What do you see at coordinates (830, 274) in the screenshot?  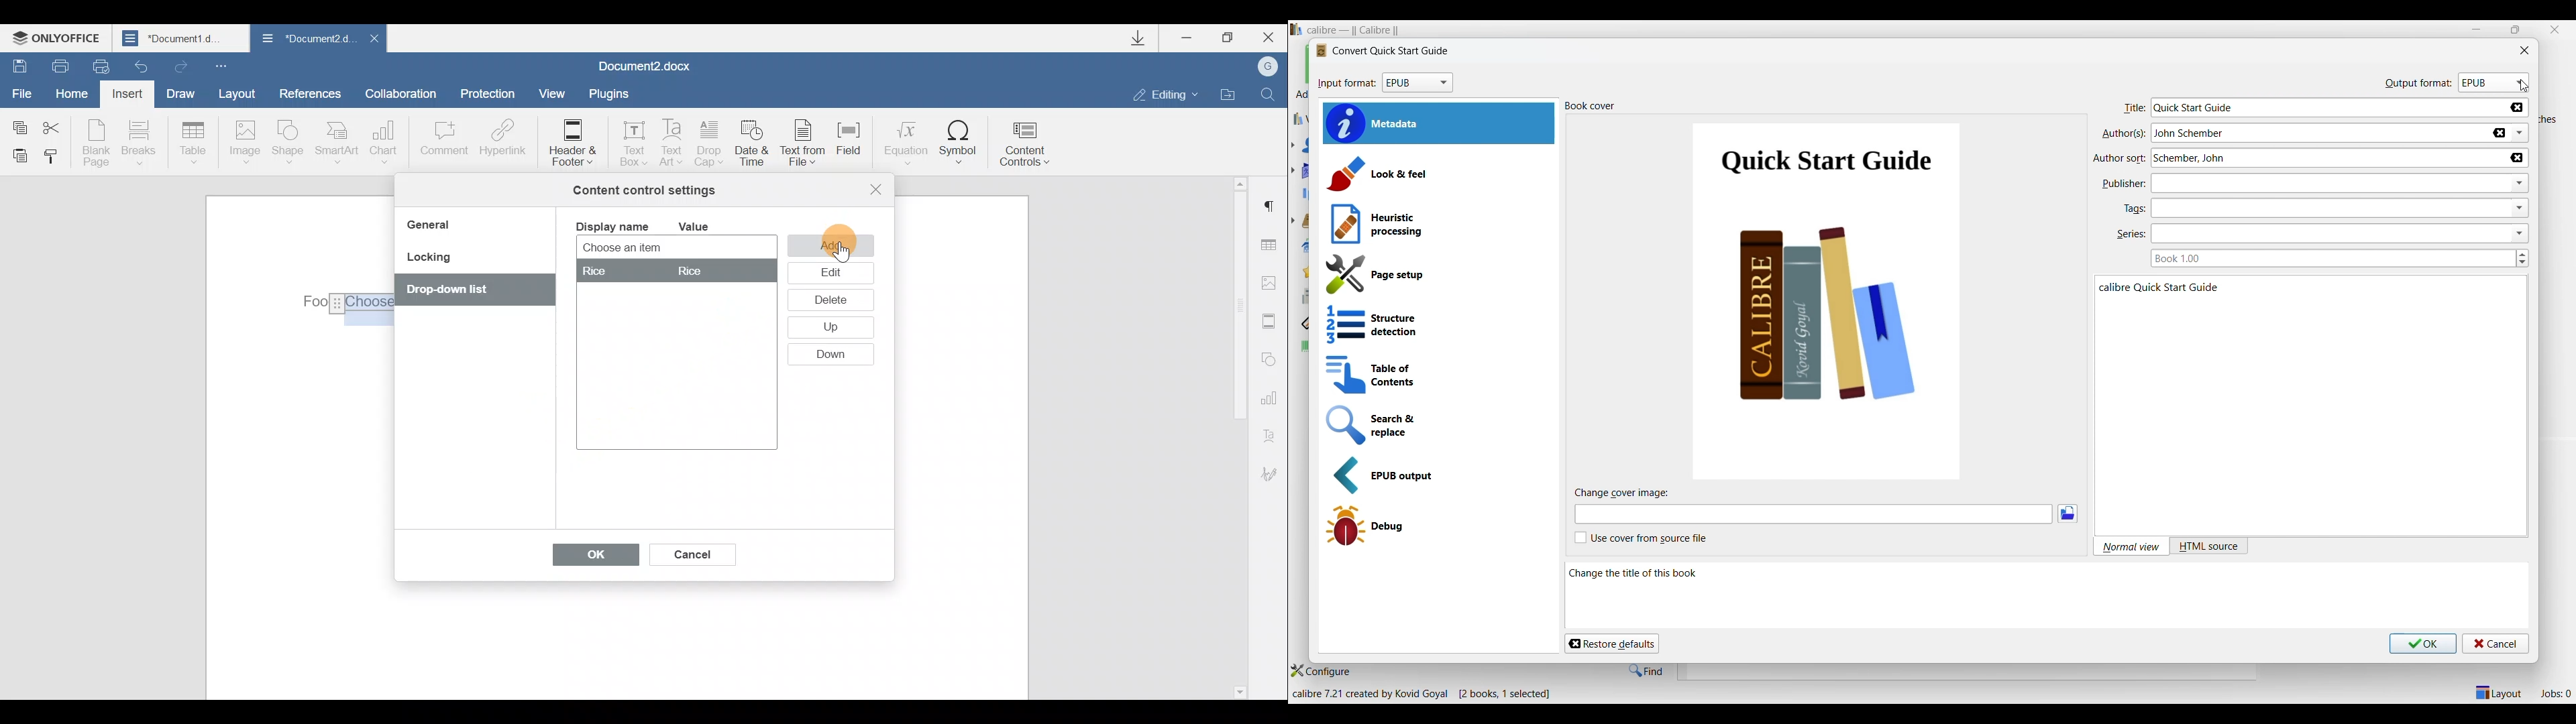 I see `Edit` at bounding box center [830, 274].